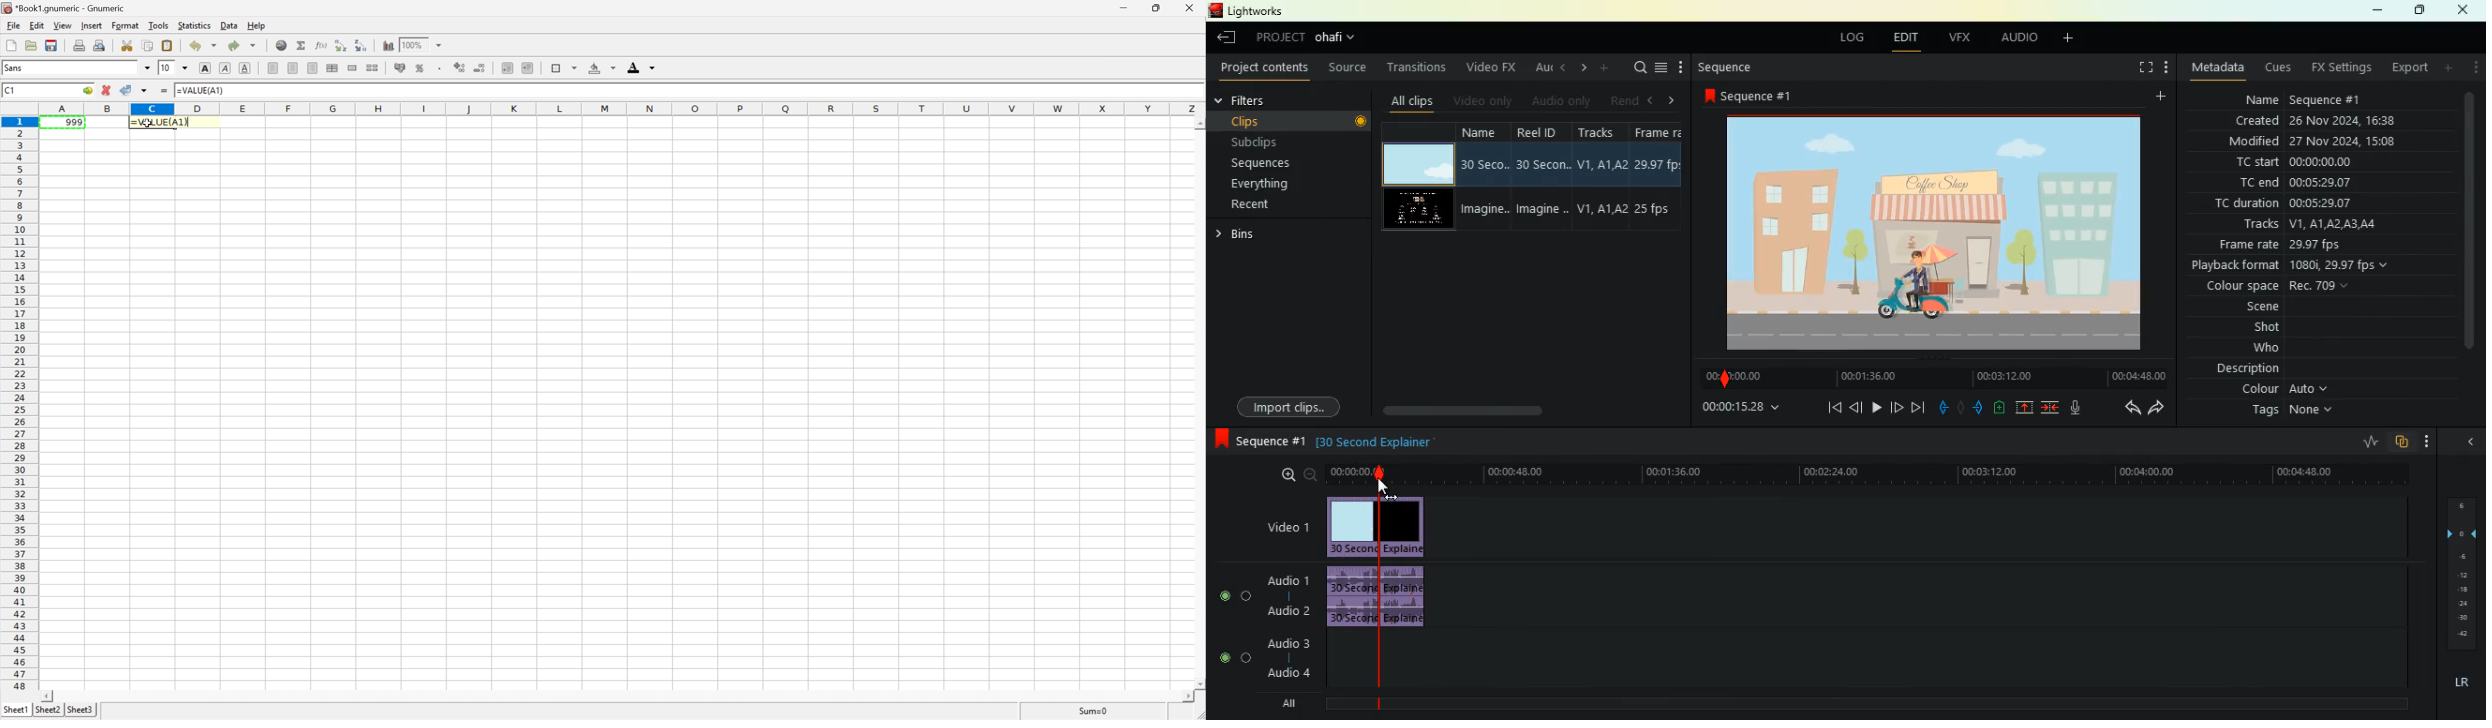  Describe the element at coordinates (107, 90) in the screenshot. I see `cancel change` at that location.